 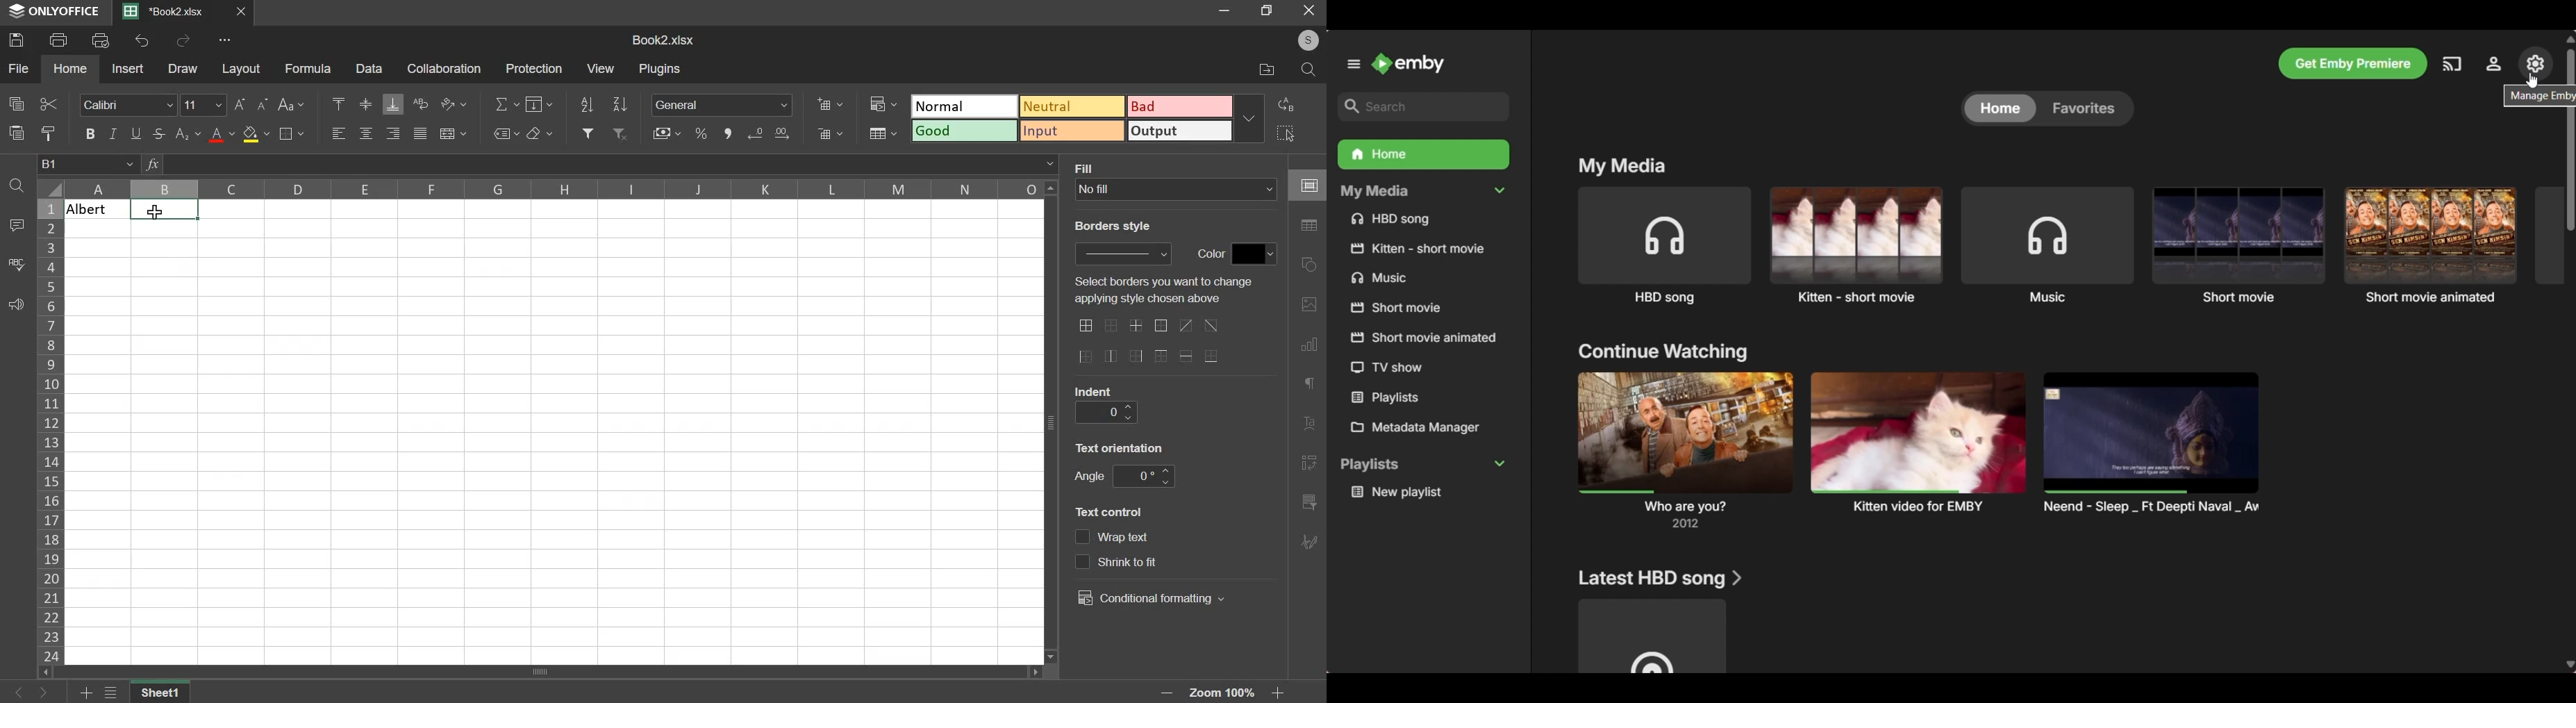 What do you see at coordinates (16, 263) in the screenshot?
I see `spelling` at bounding box center [16, 263].